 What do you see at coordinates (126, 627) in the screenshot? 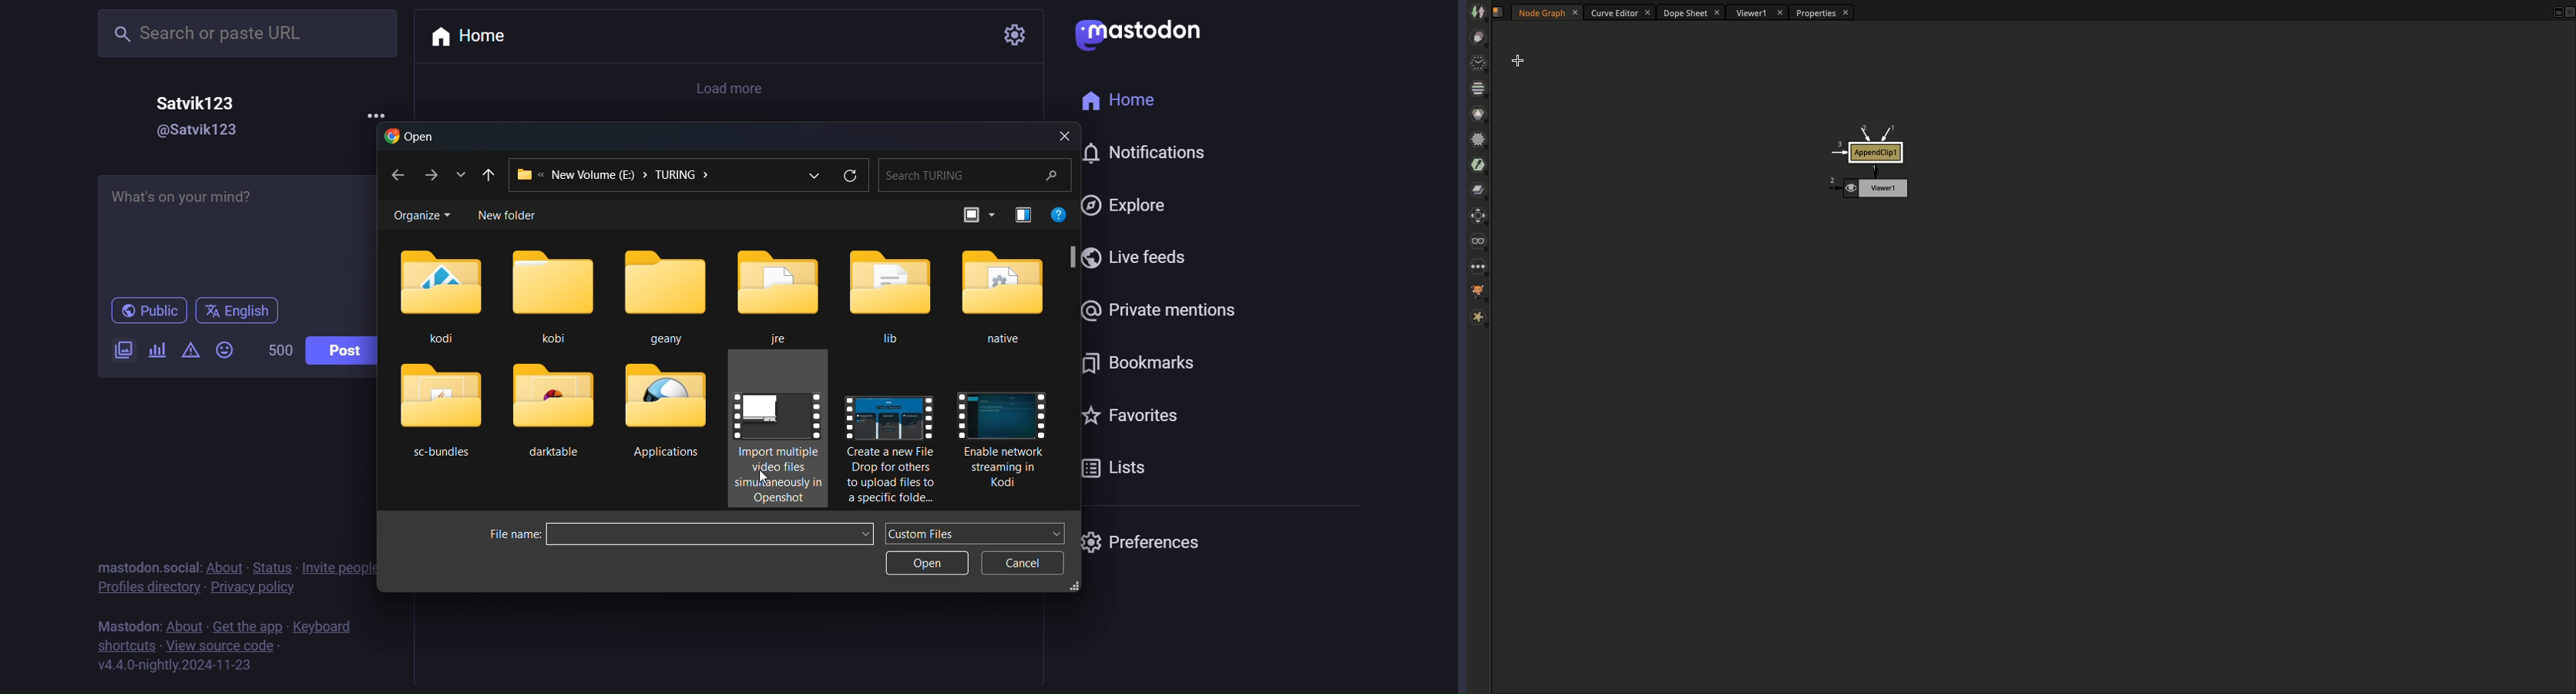
I see `mastodon` at bounding box center [126, 627].